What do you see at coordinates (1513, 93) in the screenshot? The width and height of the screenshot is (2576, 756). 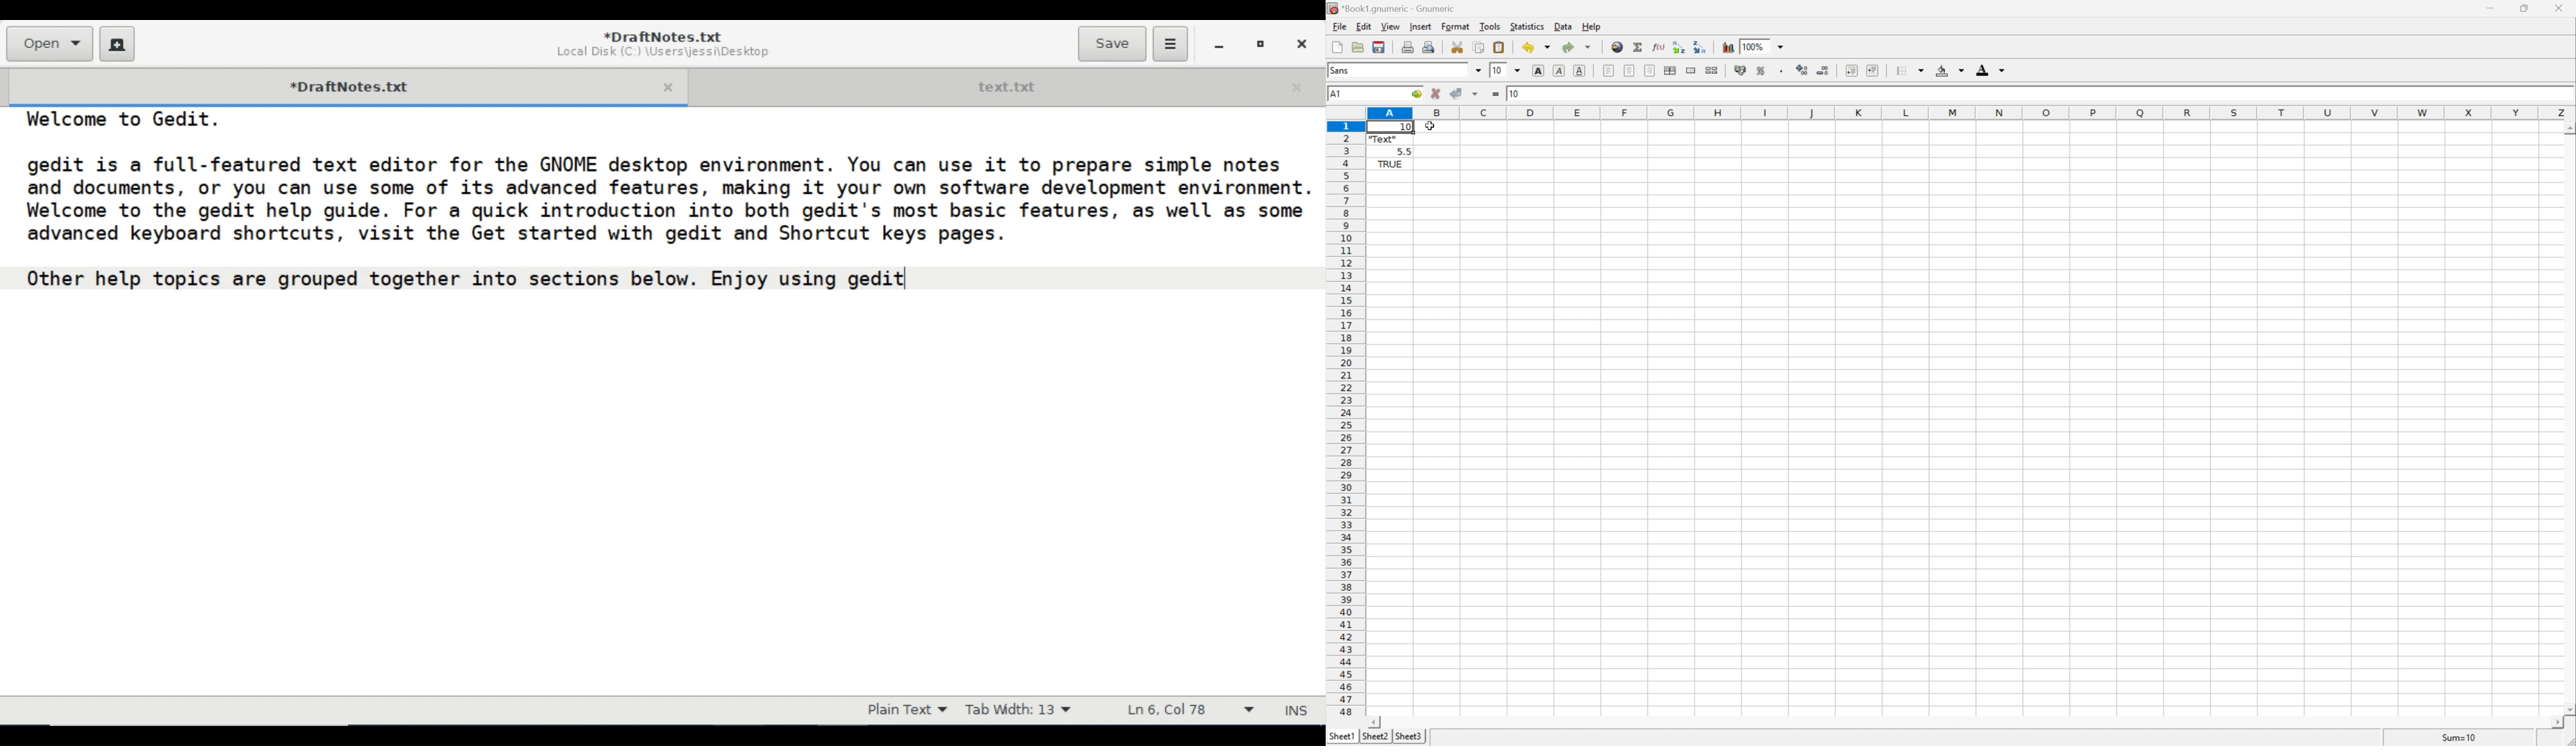 I see `10` at bounding box center [1513, 93].